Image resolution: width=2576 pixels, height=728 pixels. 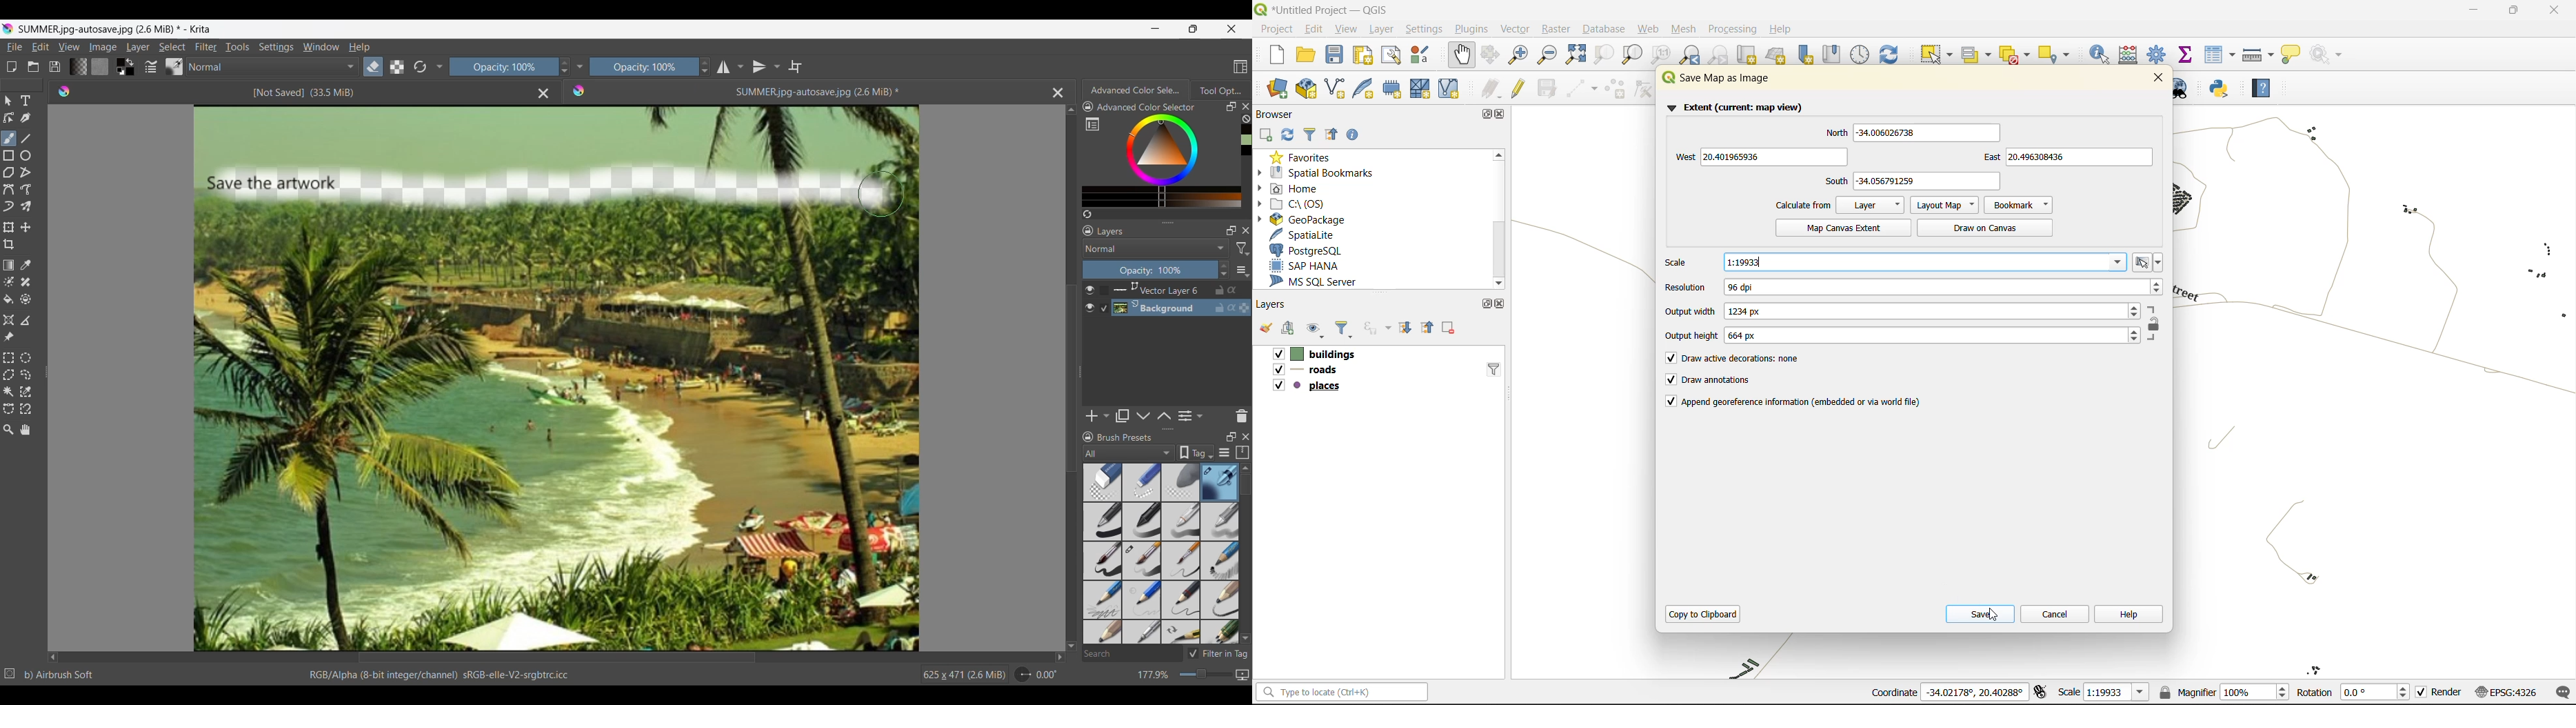 I want to click on b) Airbrush Soft, so click(x=59, y=675).